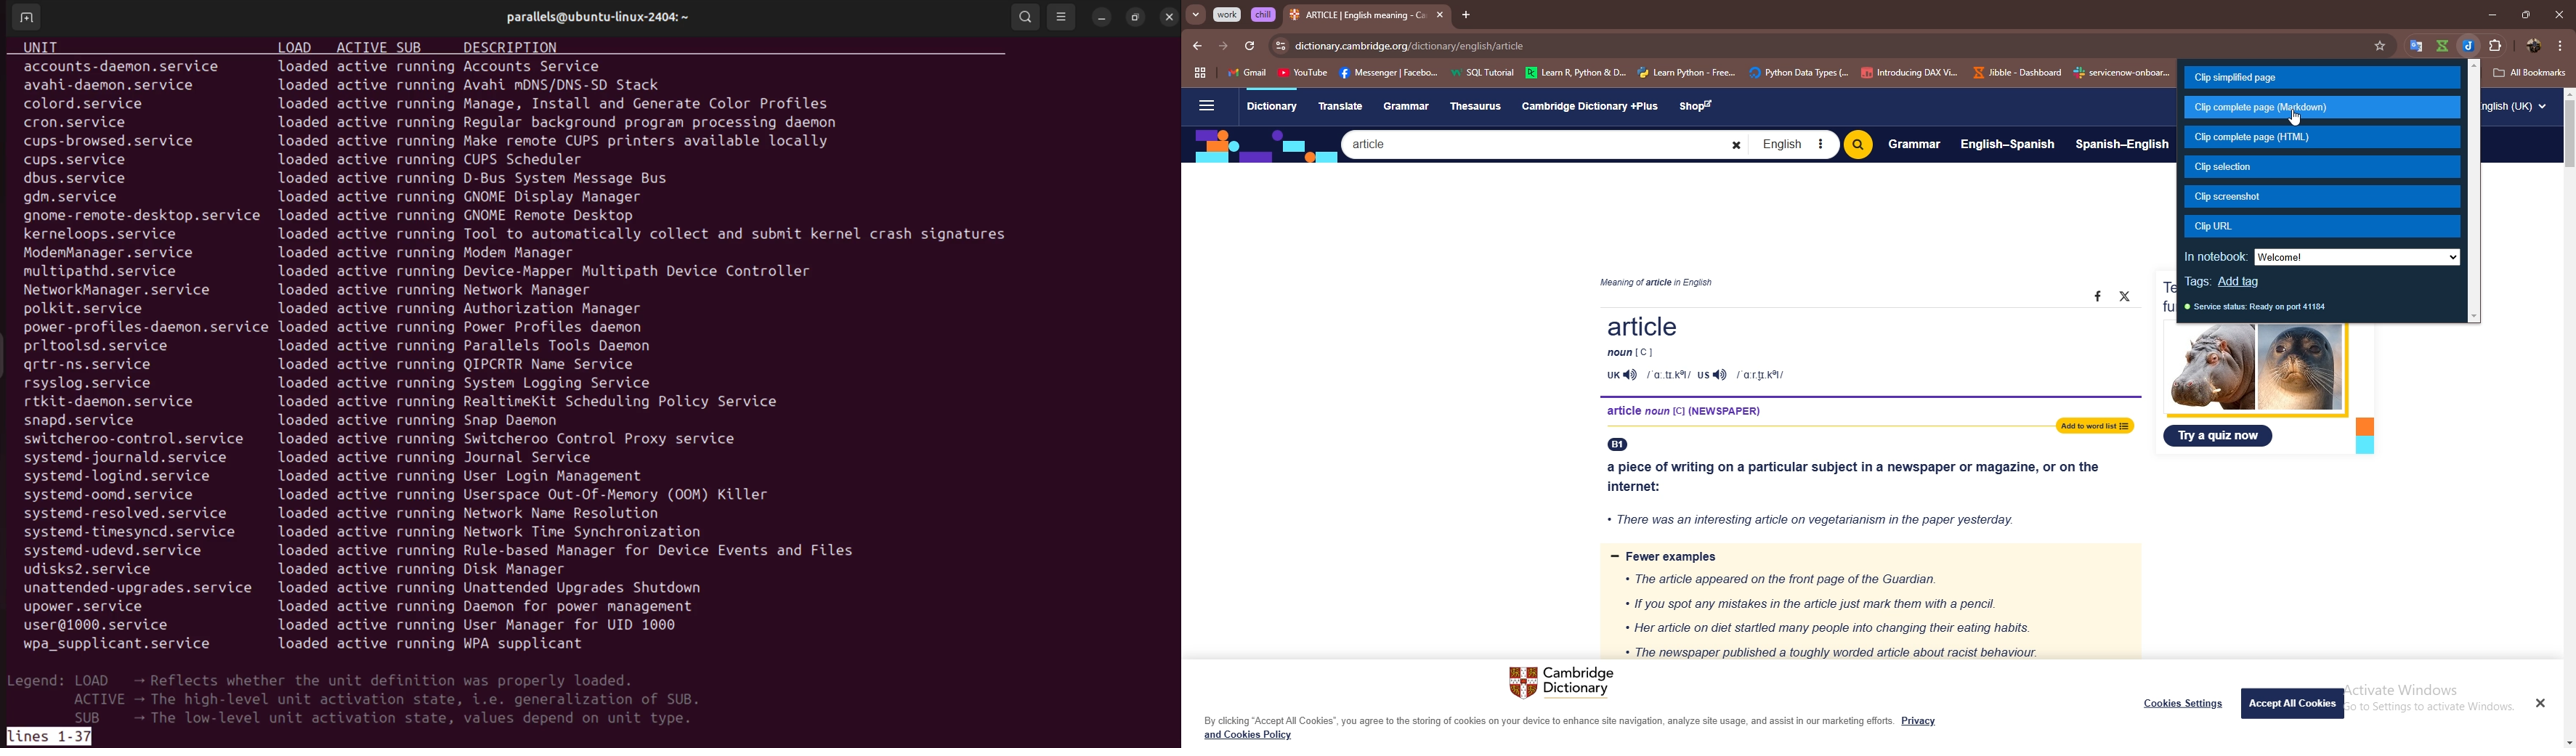 This screenshot has height=756, width=2576. What do you see at coordinates (1866, 603) in the screenshot?
I see `= Fewer examples
« The article appeared on the front page of the Guardian.
« If you spot any mistakes in the article just mark them with a pencil.
* Her article on diet startled many people into changing their eating habits.
« The newspaper published a toughly worded article about racist behaviour.` at bounding box center [1866, 603].